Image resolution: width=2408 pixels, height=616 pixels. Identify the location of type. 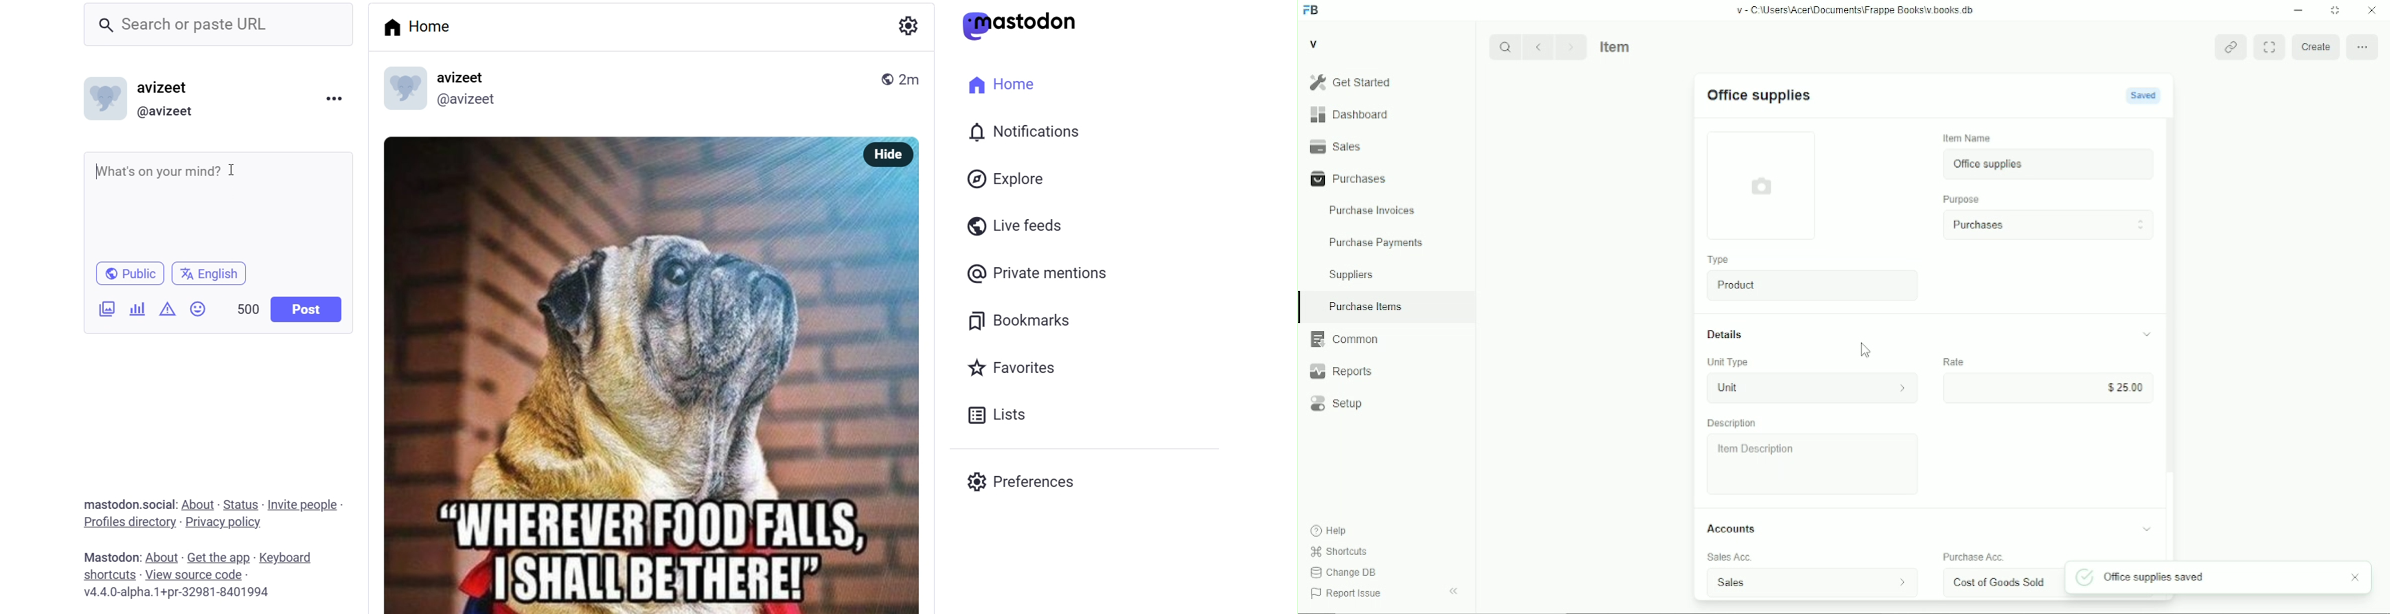
(1720, 260).